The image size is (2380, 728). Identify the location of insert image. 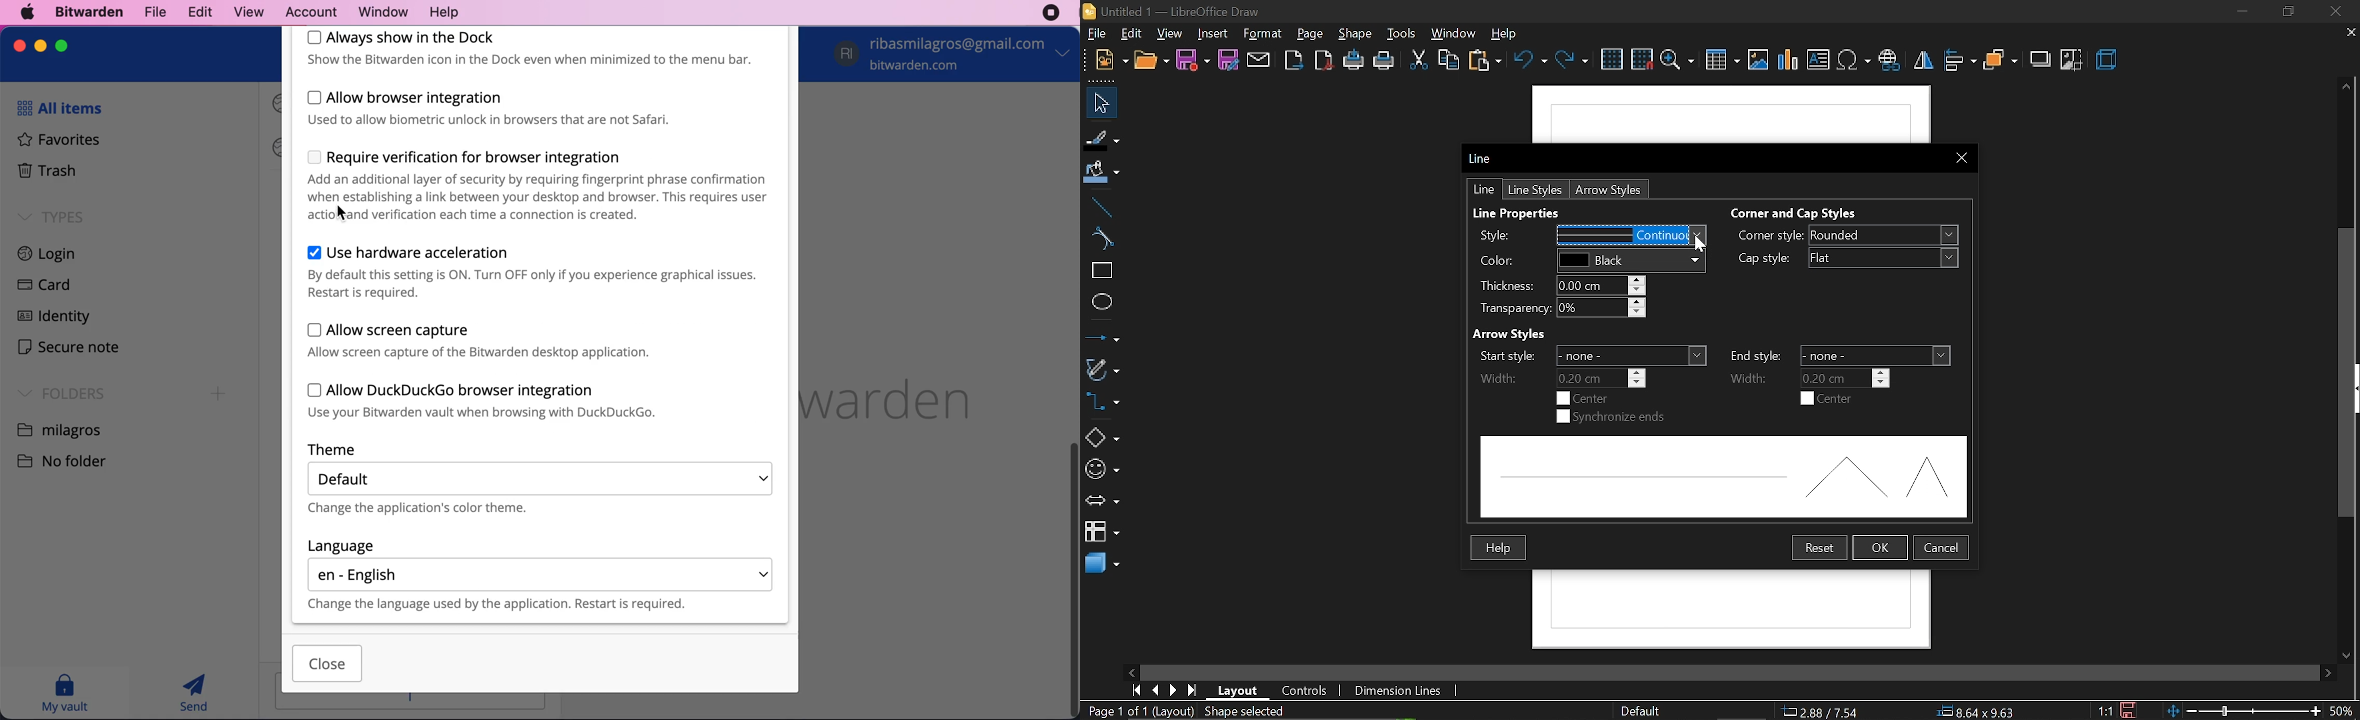
(1759, 61).